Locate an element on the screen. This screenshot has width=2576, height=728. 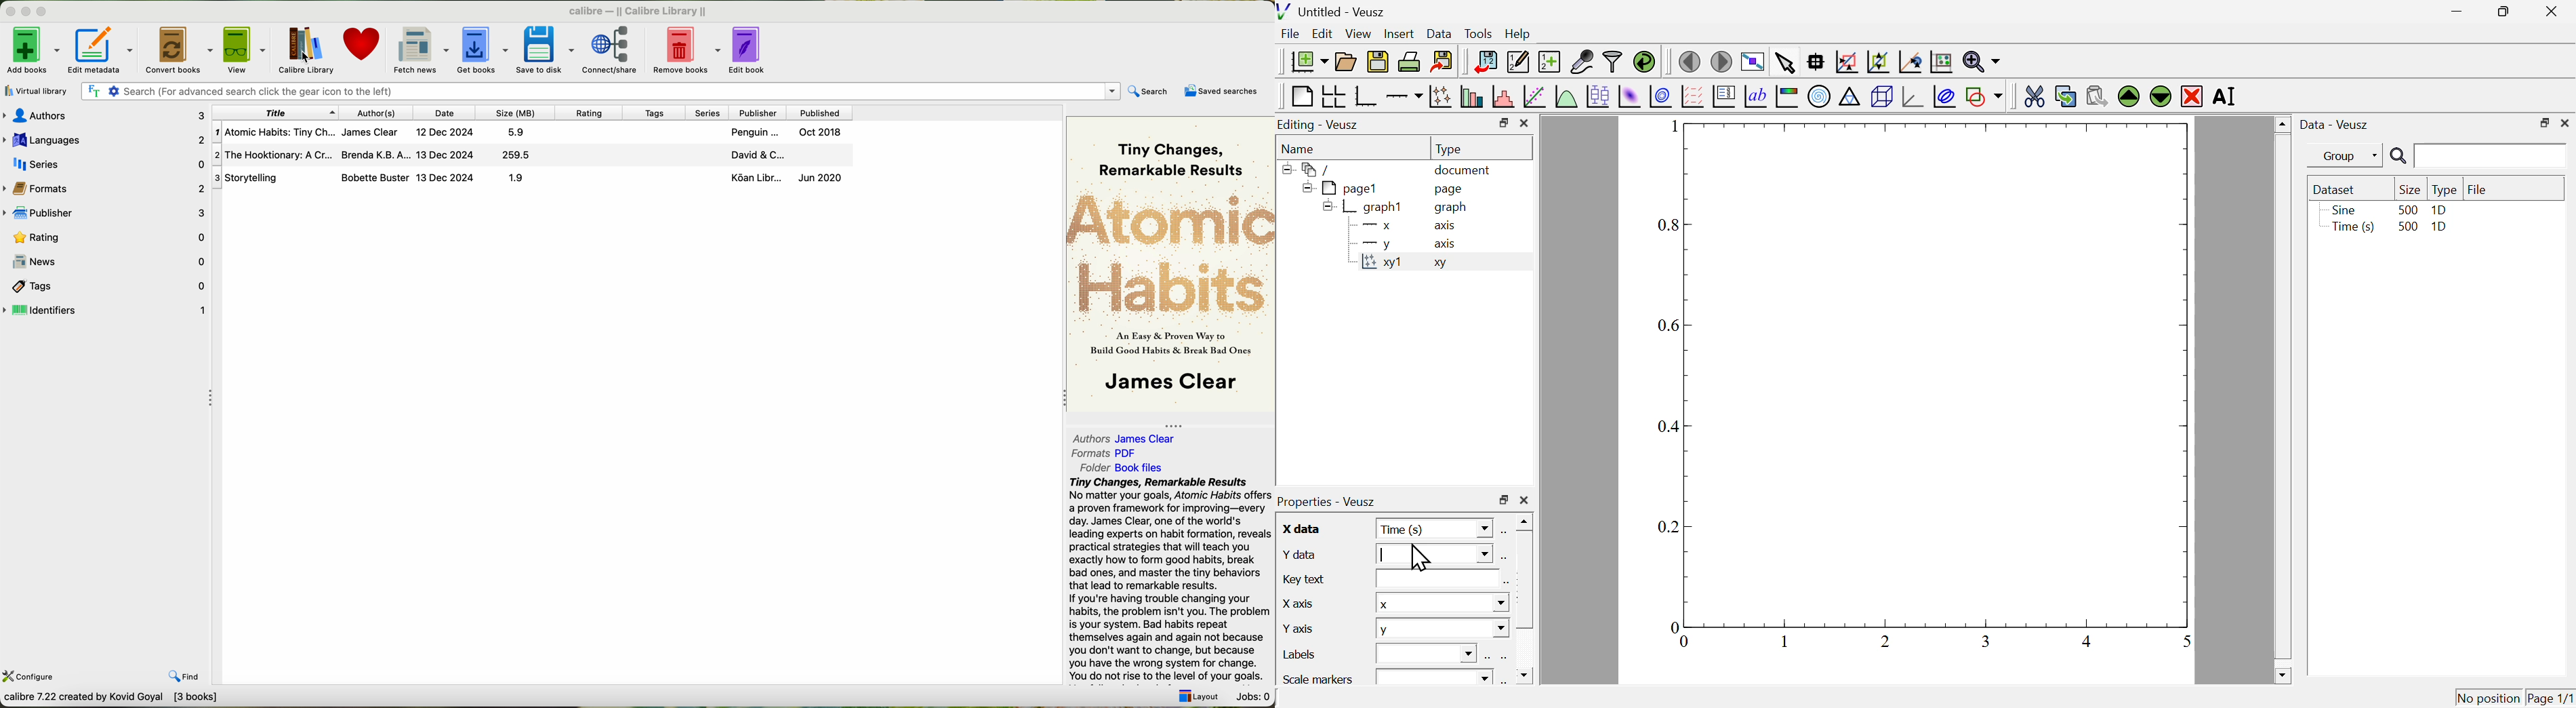
2| The Hooktionary: A Cr... Brenda K.B. A... 13 Dec 2024 259.5 is located at coordinates (380, 155).